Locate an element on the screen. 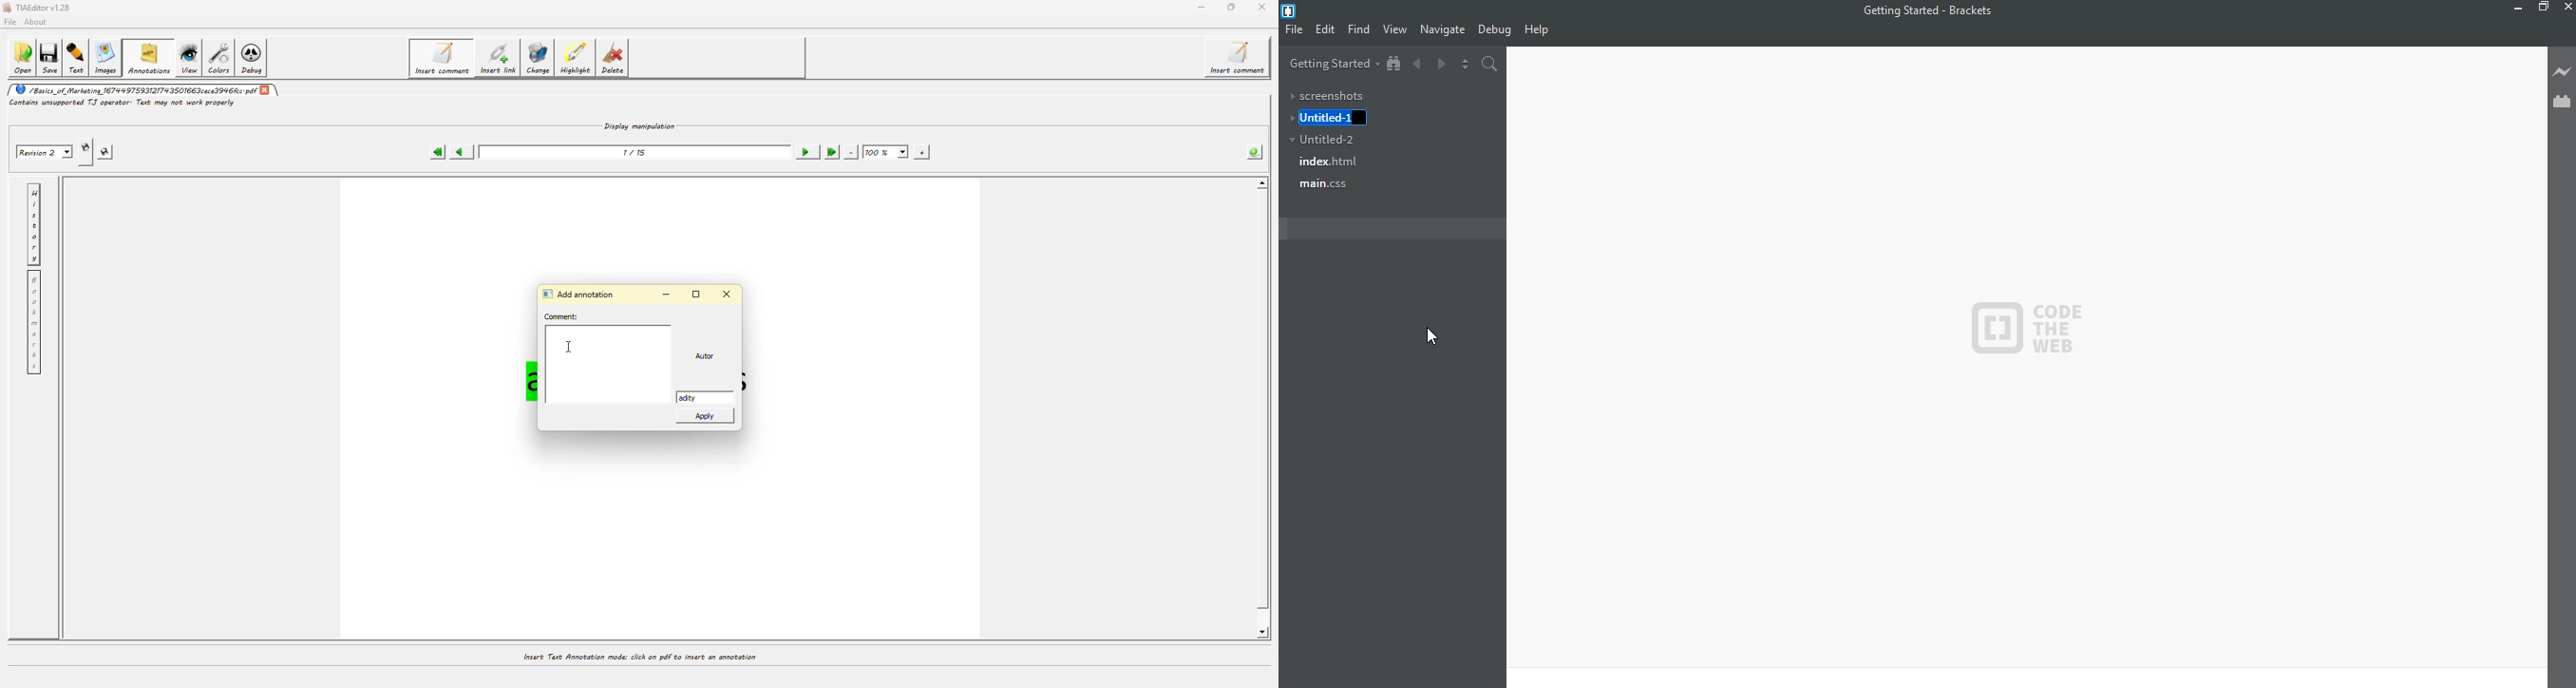 This screenshot has width=2576, height=700. code the web is located at coordinates (2029, 327).